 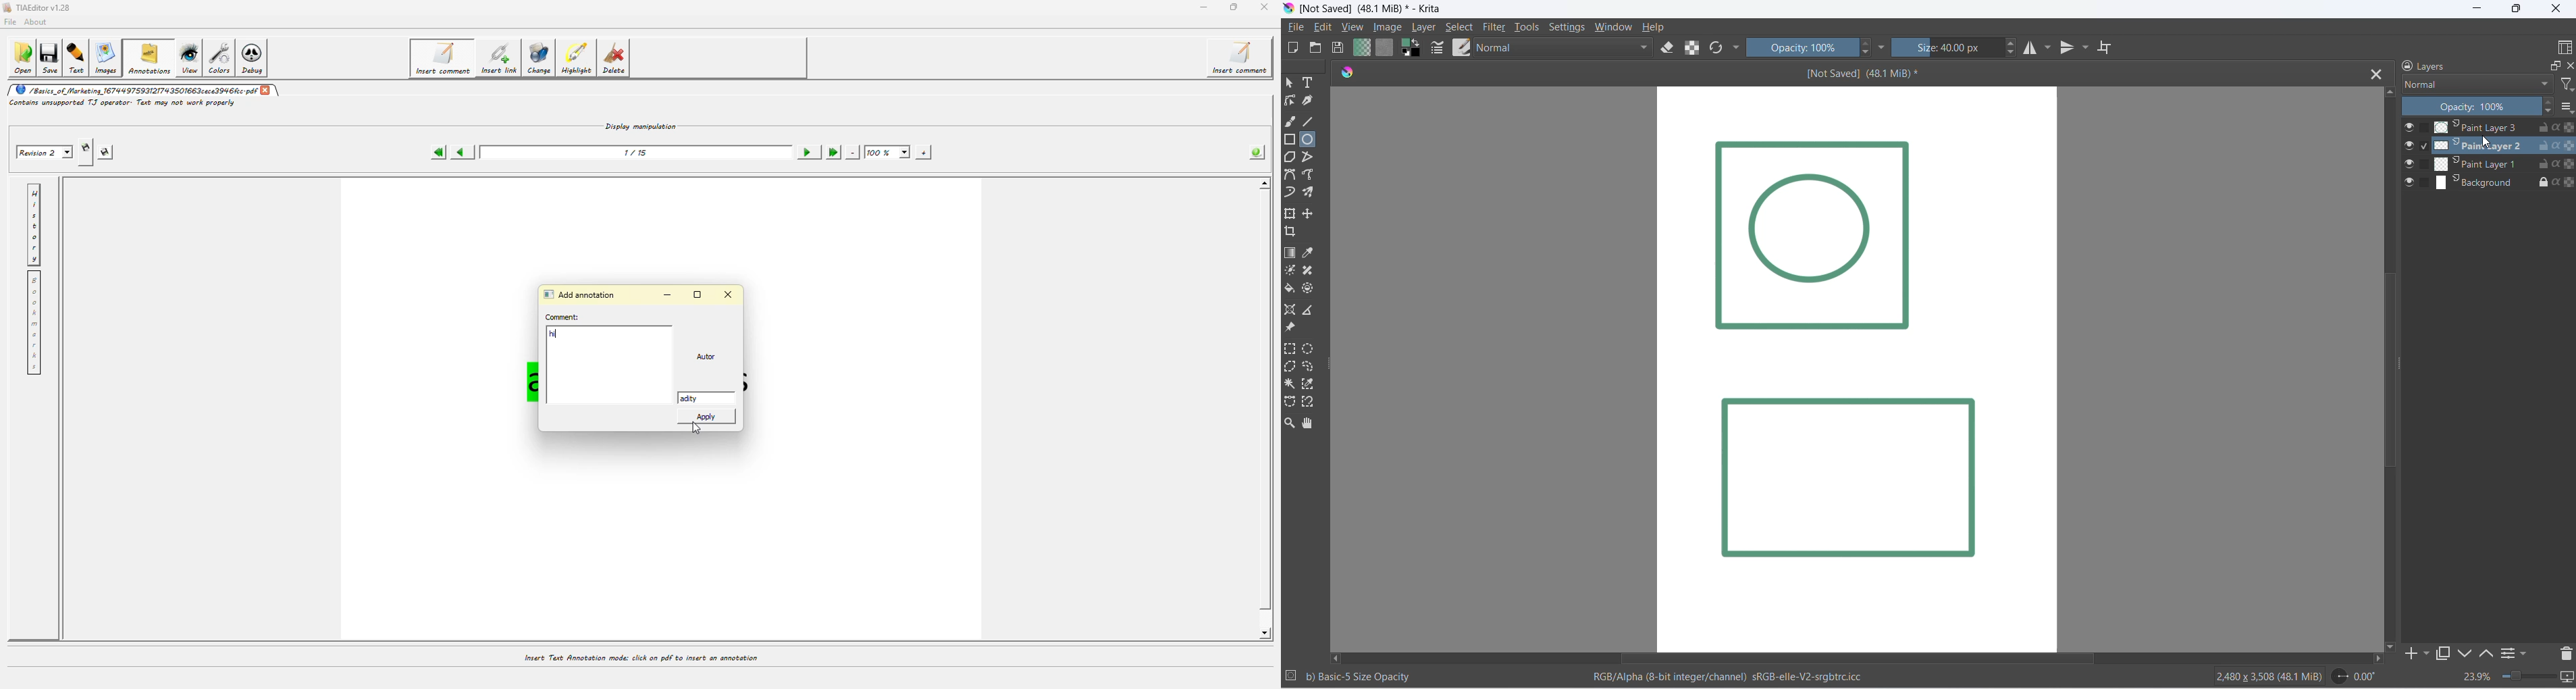 What do you see at coordinates (1293, 233) in the screenshot?
I see `crop image` at bounding box center [1293, 233].